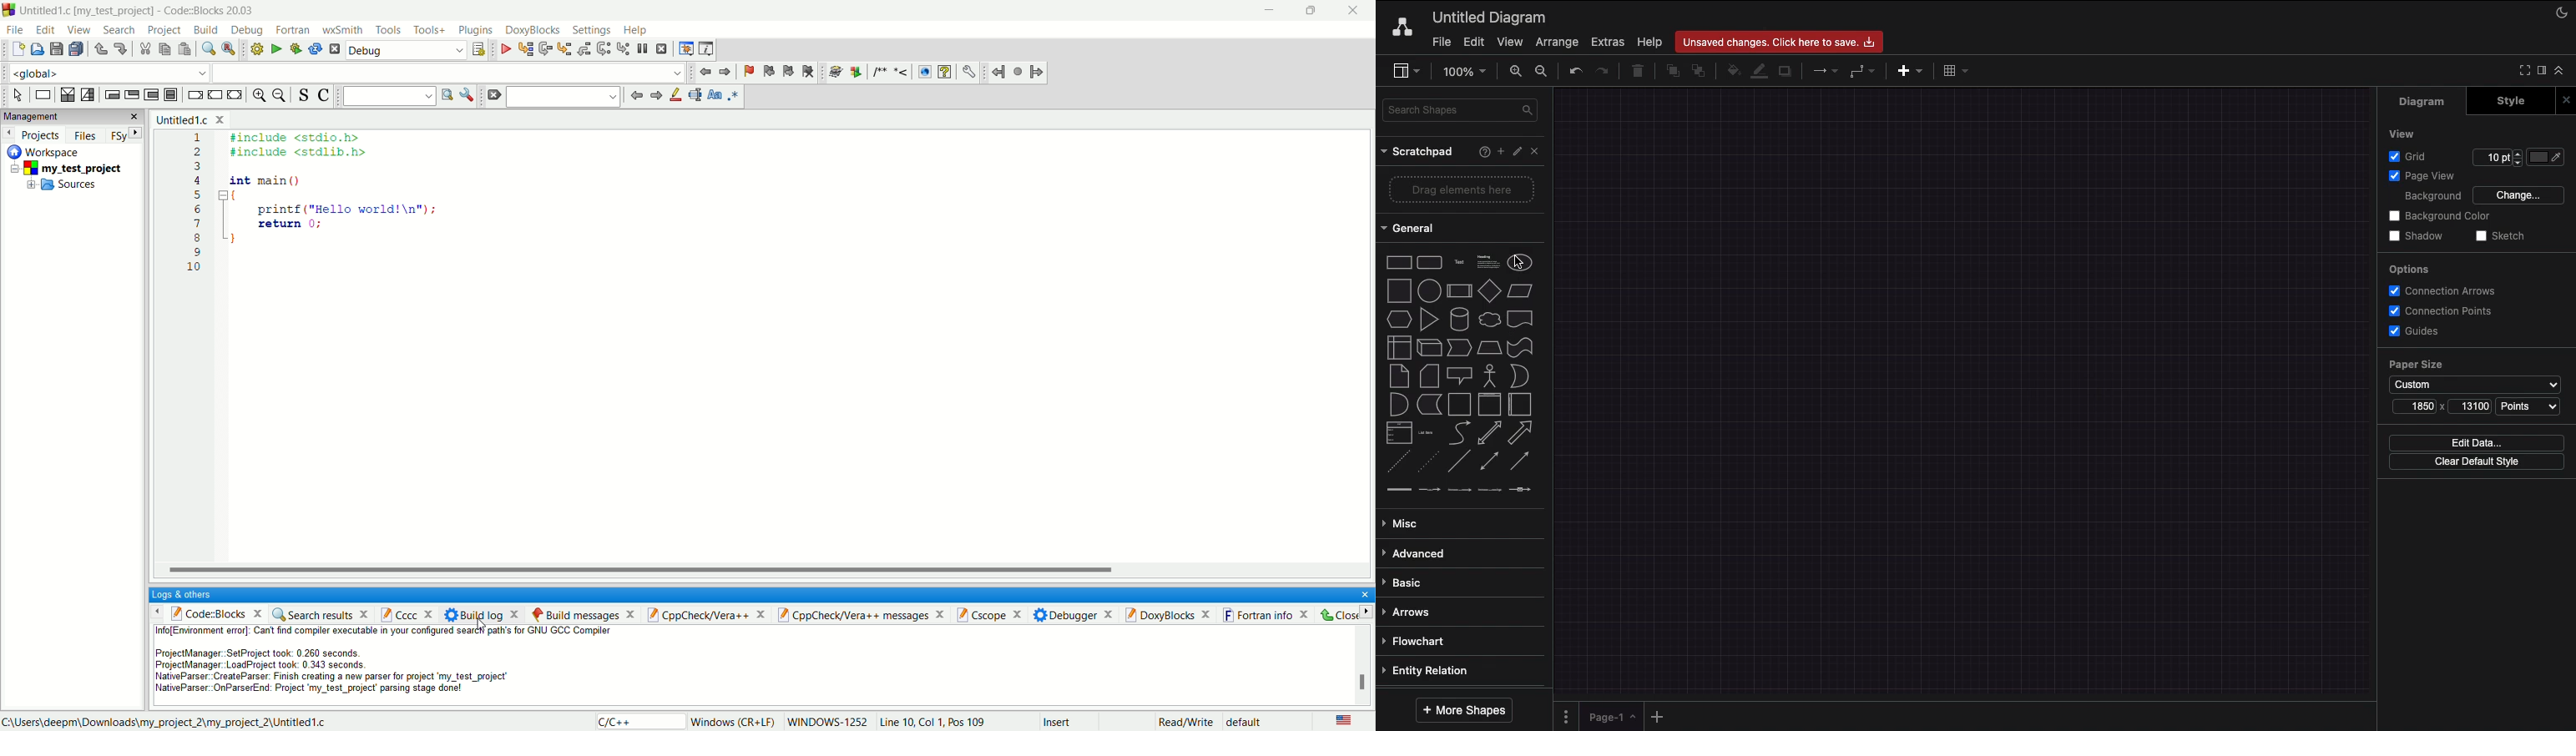 The width and height of the screenshot is (2576, 756). Describe the element at coordinates (1782, 40) in the screenshot. I see `Unsaved changes` at that location.